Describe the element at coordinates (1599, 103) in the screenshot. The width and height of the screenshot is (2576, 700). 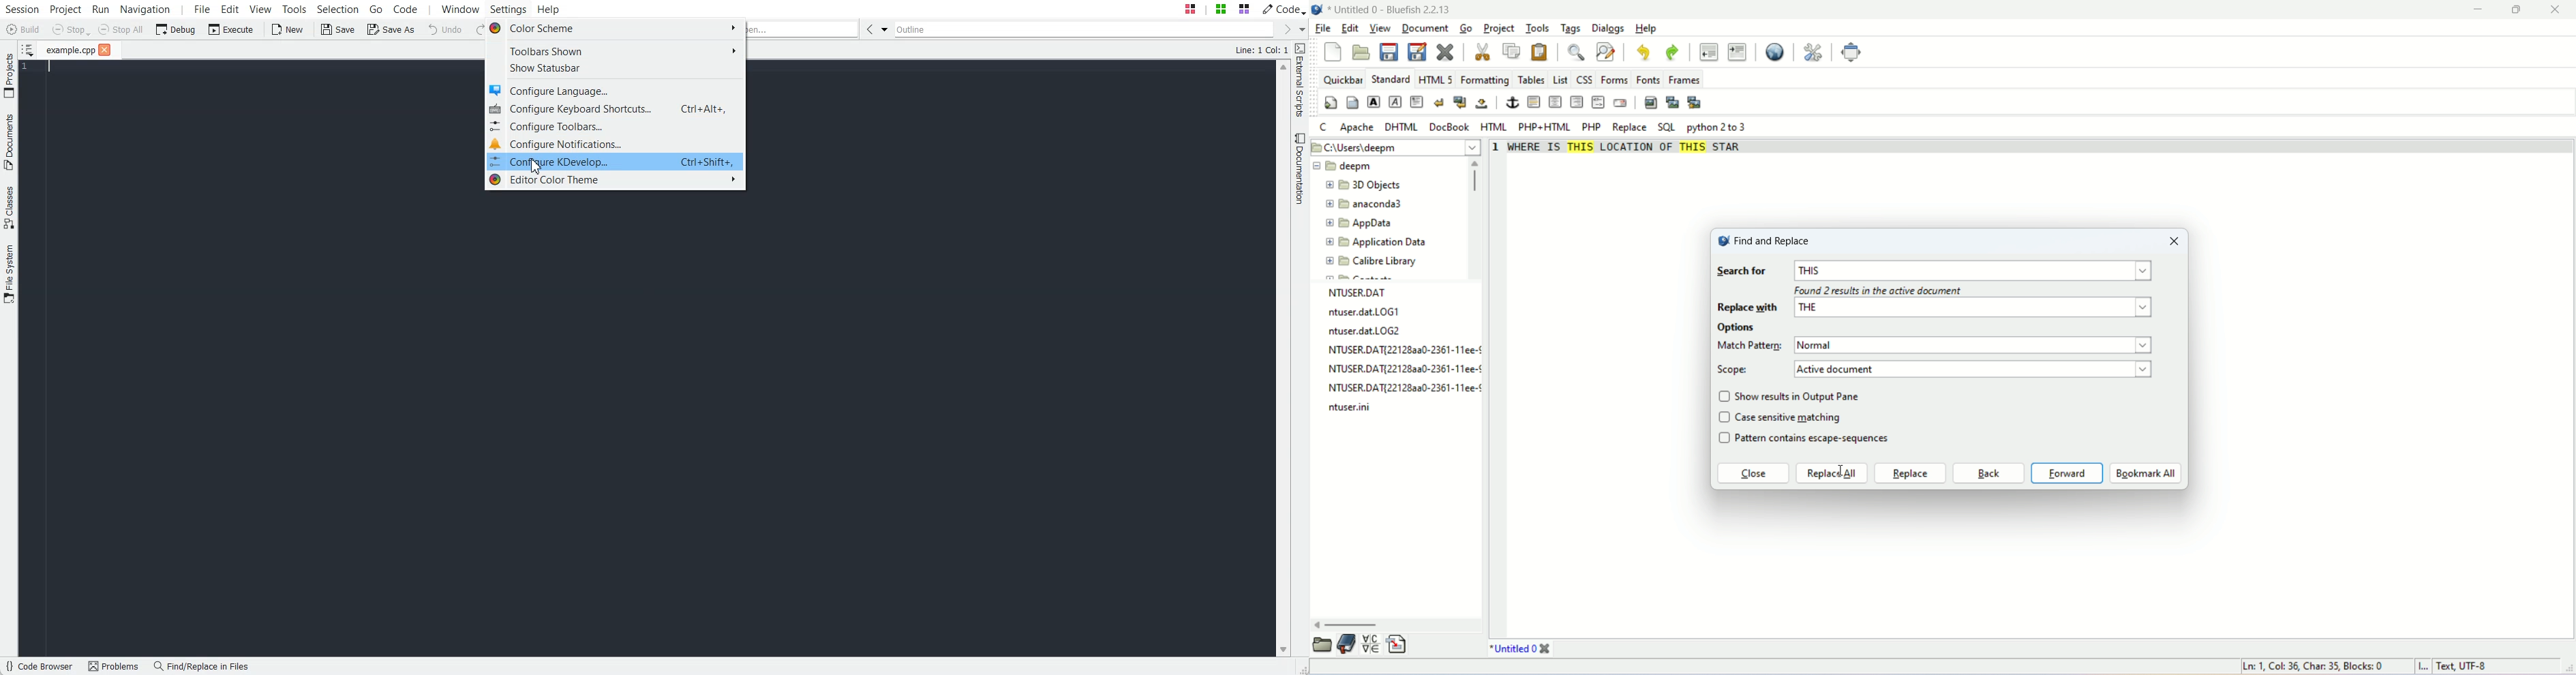
I see `html comment` at that location.